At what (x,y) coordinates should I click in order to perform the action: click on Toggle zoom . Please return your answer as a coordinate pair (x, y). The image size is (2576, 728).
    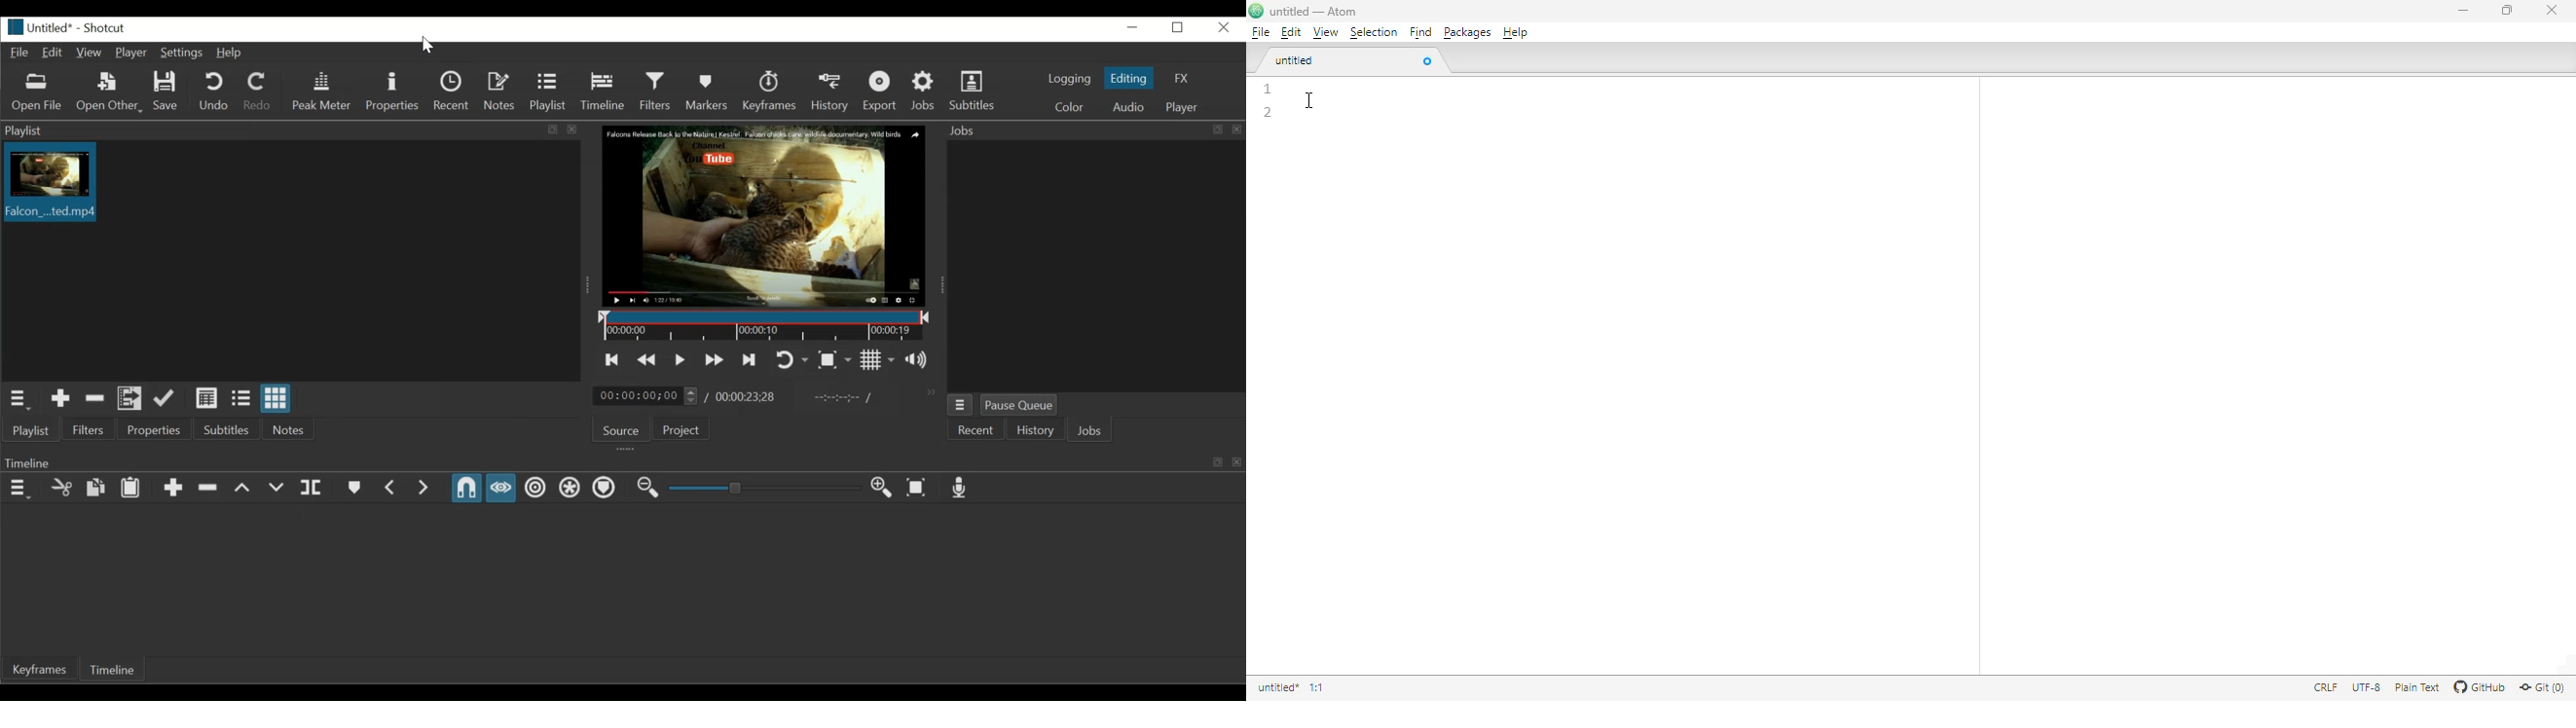
    Looking at the image, I should click on (835, 358).